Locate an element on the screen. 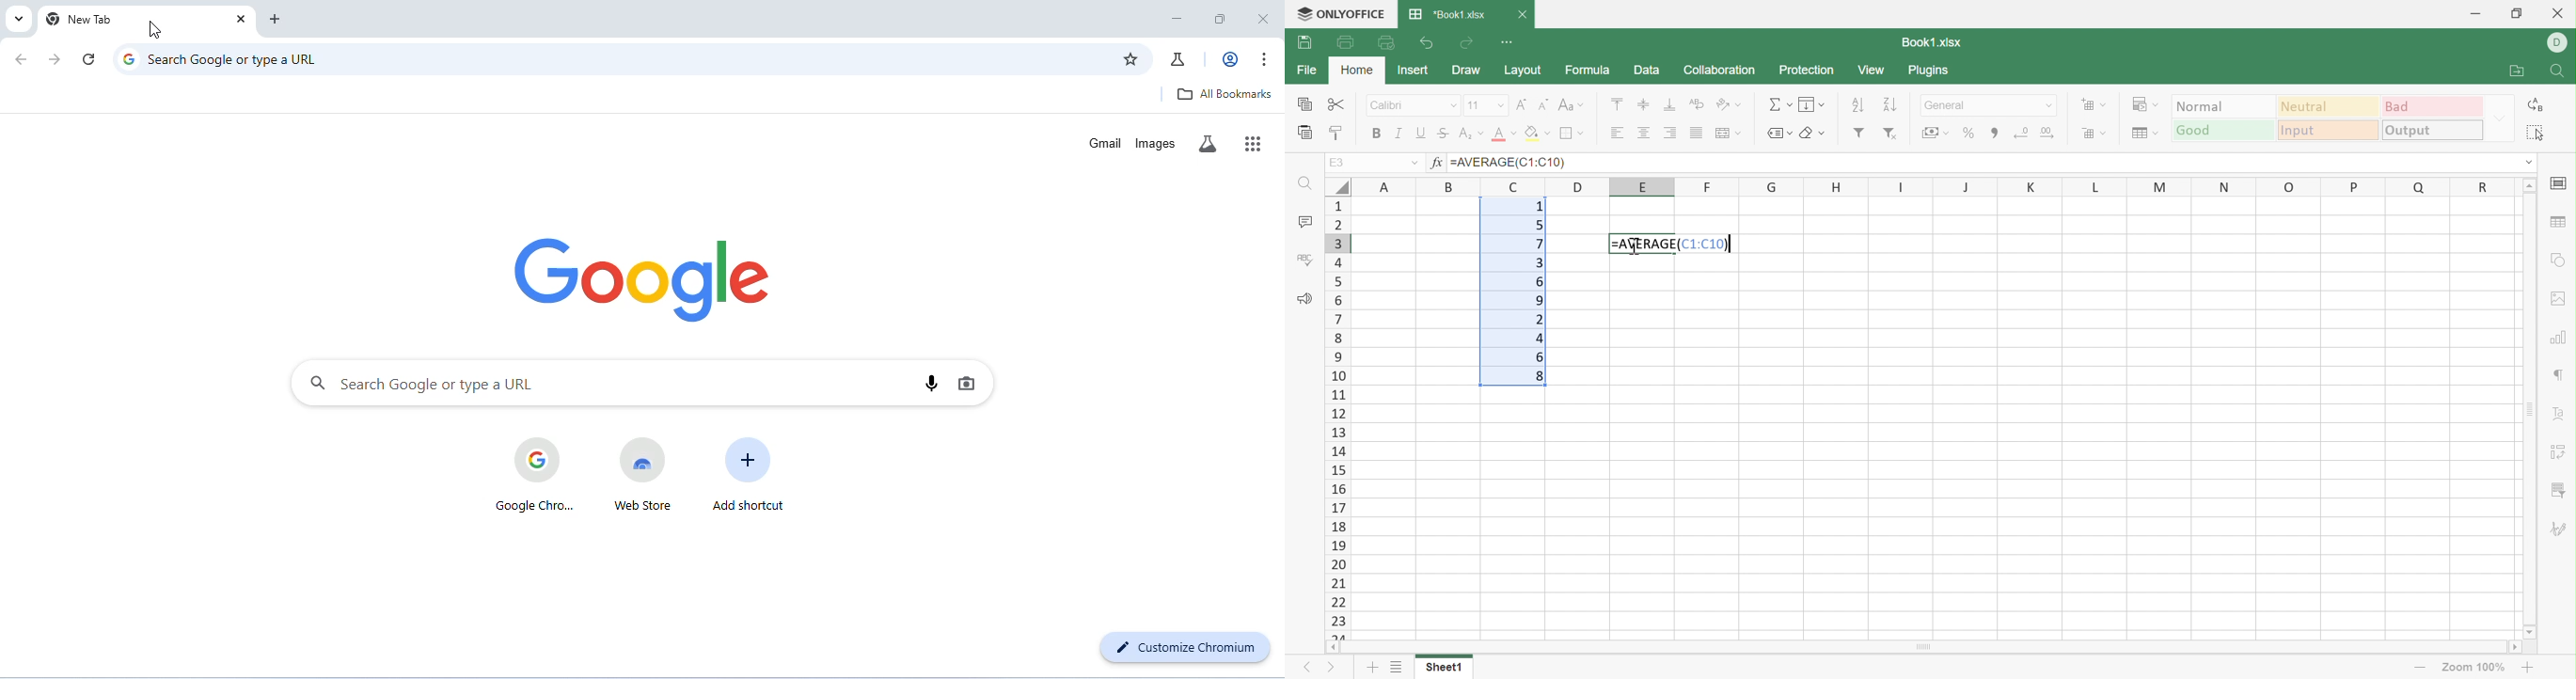  Decrease decimals is located at coordinates (2023, 131).